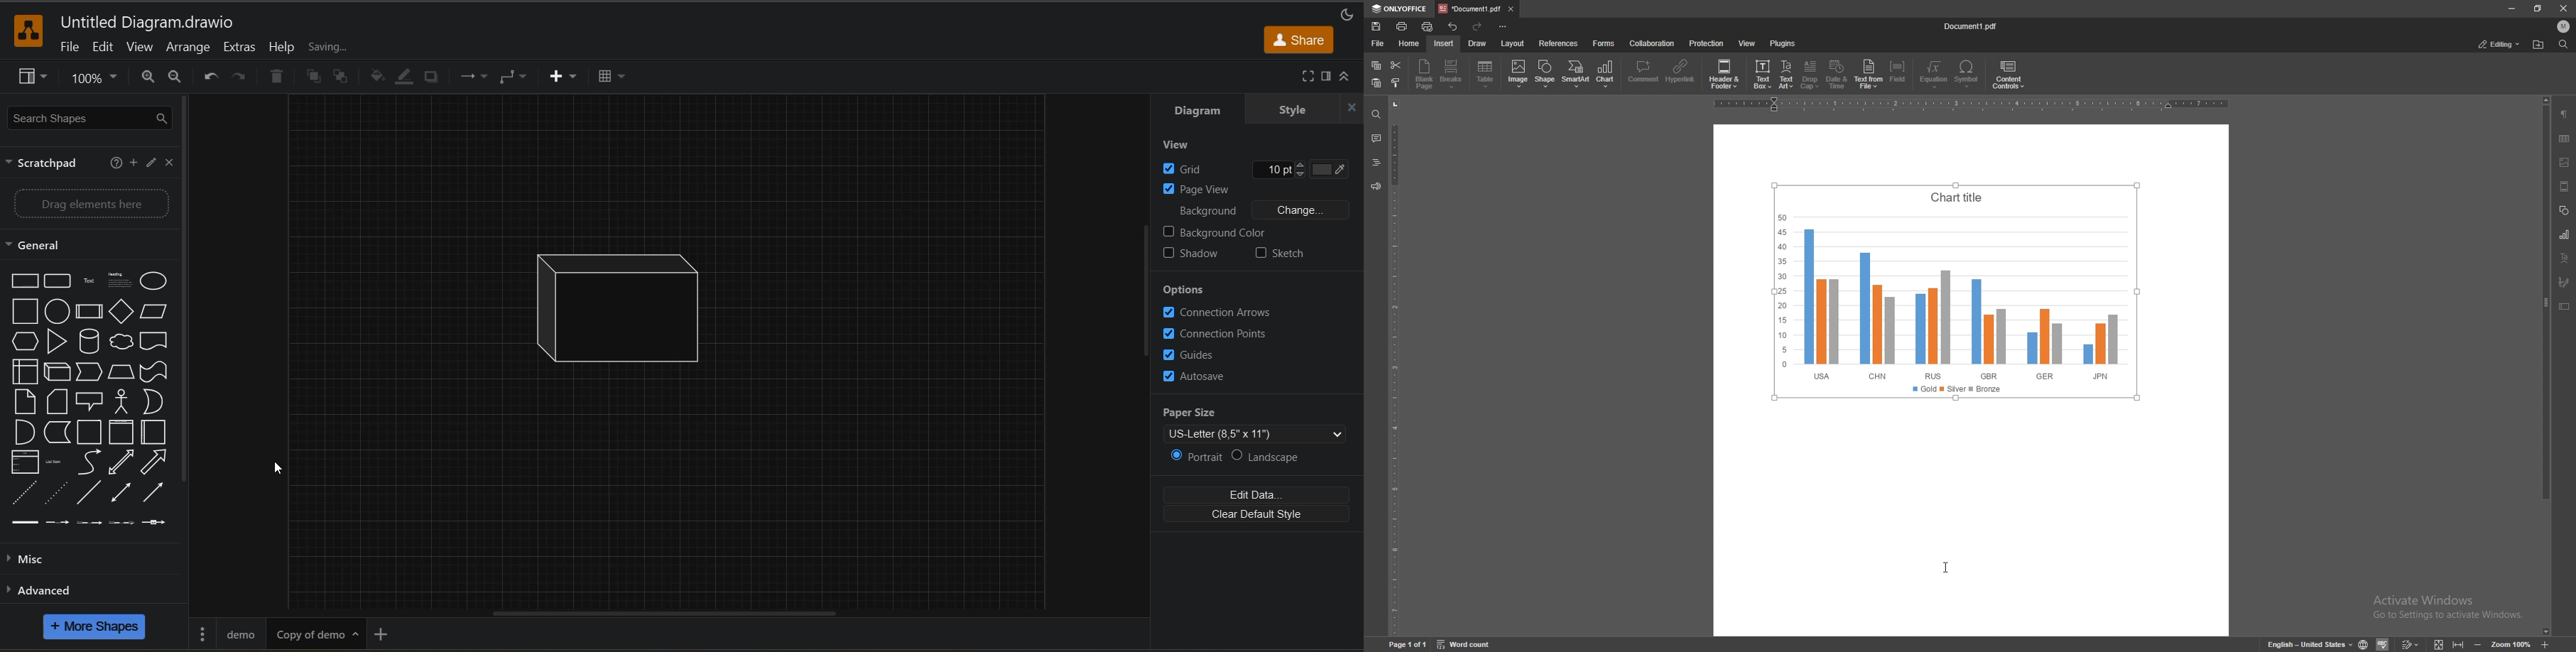 The image size is (2576, 672). I want to click on table, so click(1485, 75).